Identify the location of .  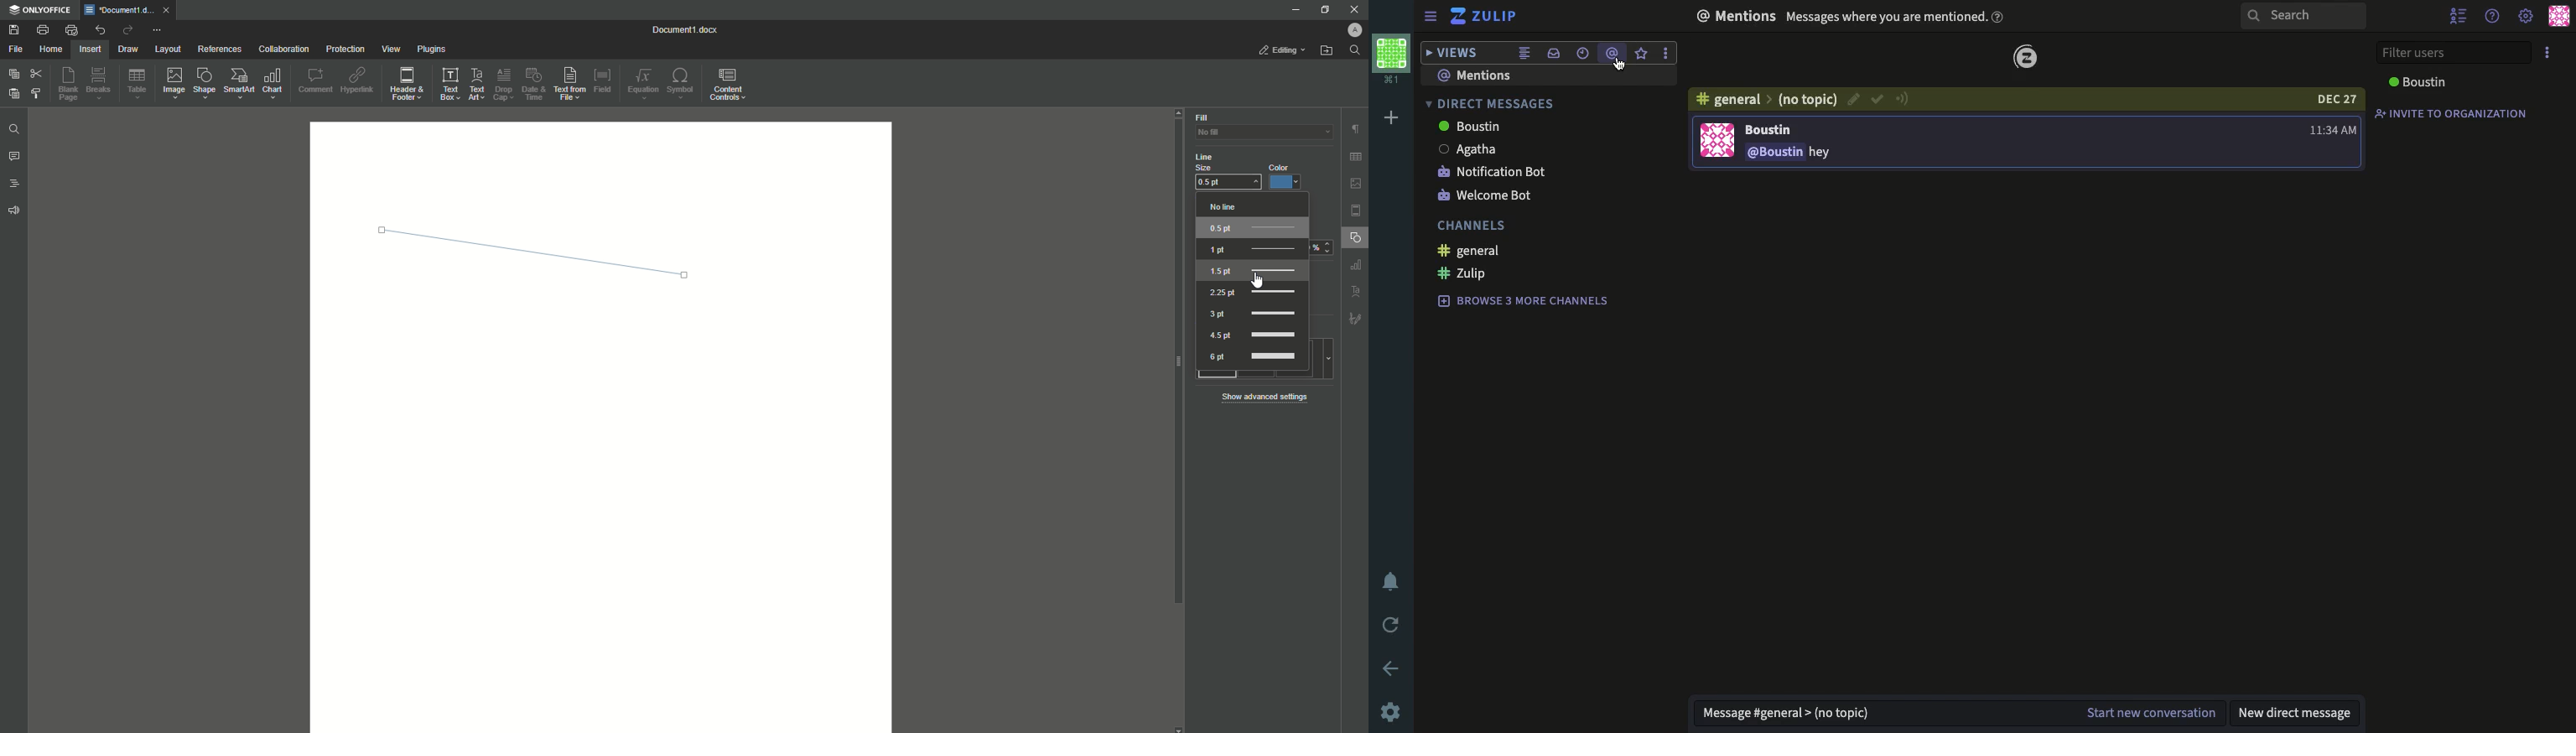
(43, 28).